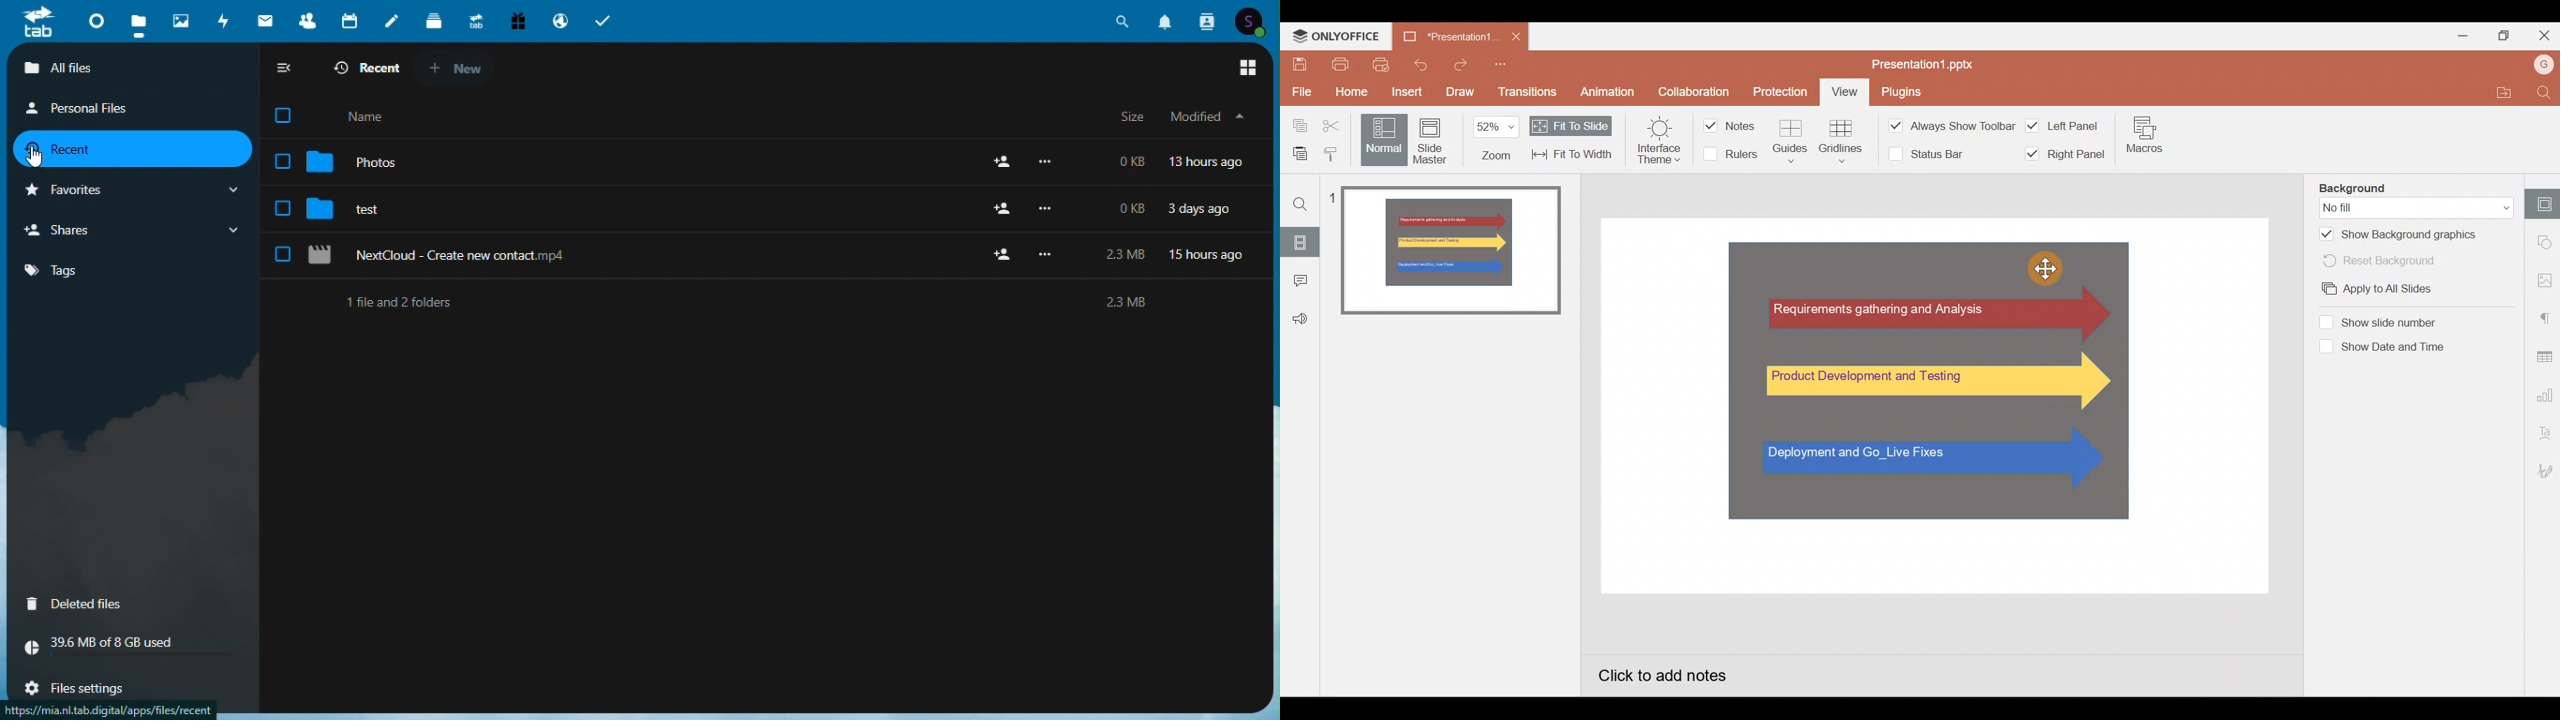  Describe the element at coordinates (2461, 37) in the screenshot. I see `Minimize` at that location.